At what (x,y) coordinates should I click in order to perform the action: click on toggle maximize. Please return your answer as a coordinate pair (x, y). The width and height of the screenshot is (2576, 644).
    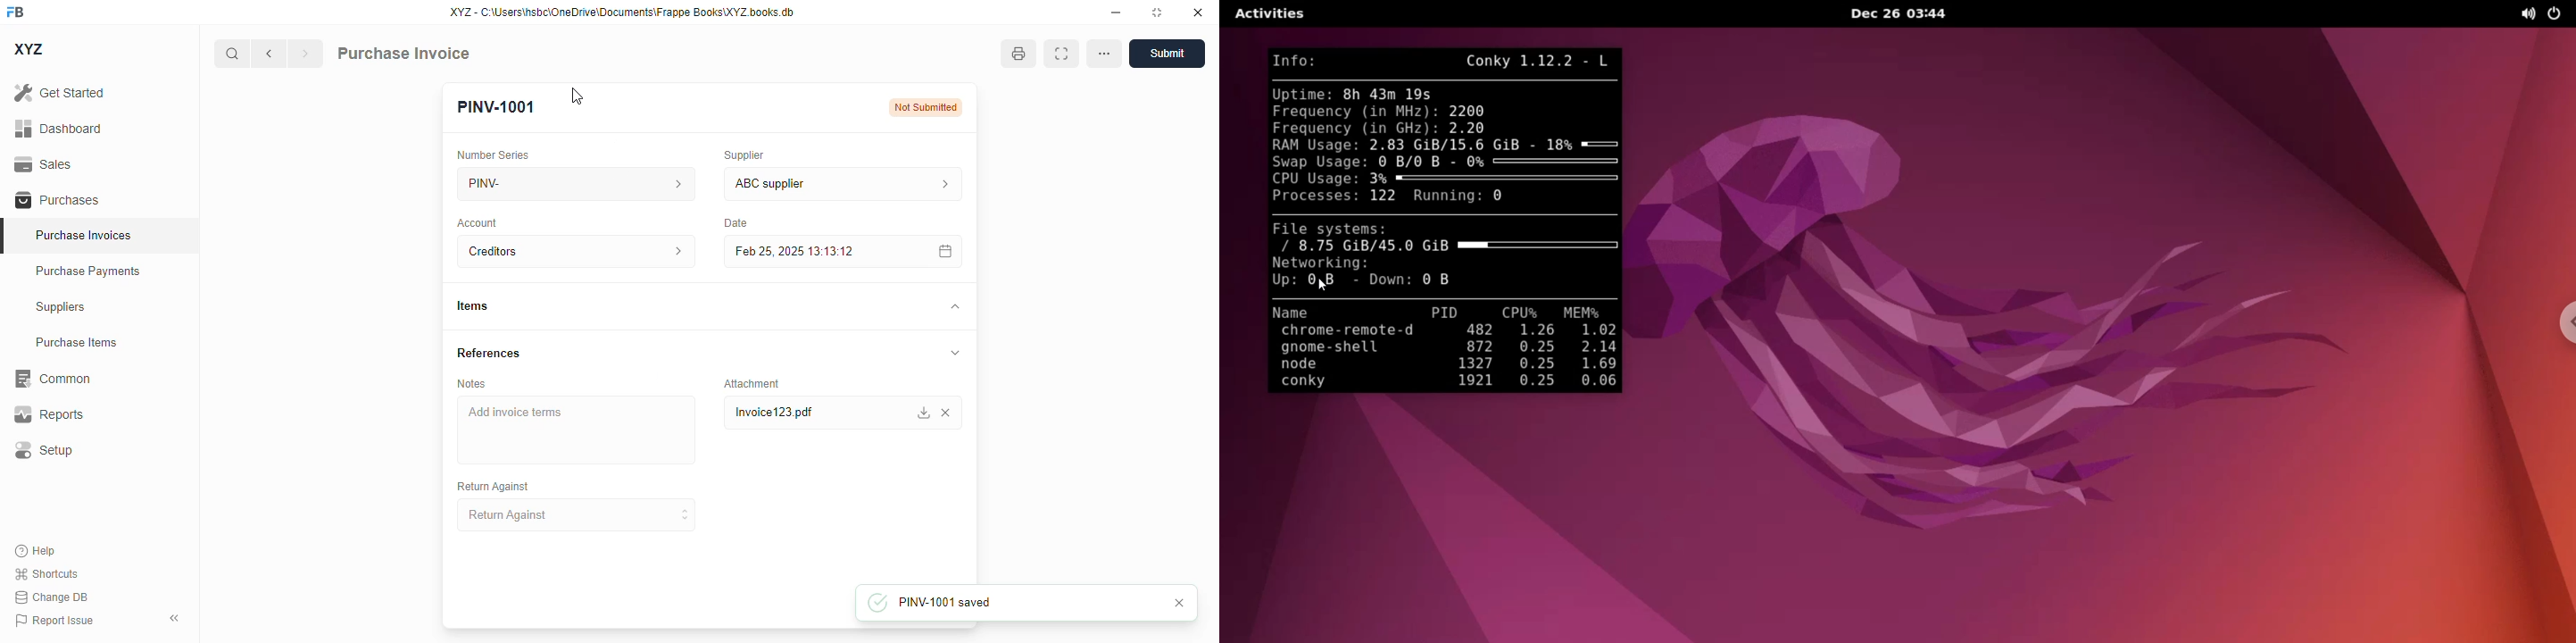
    Looking at the image, I should click on (1156, 12).